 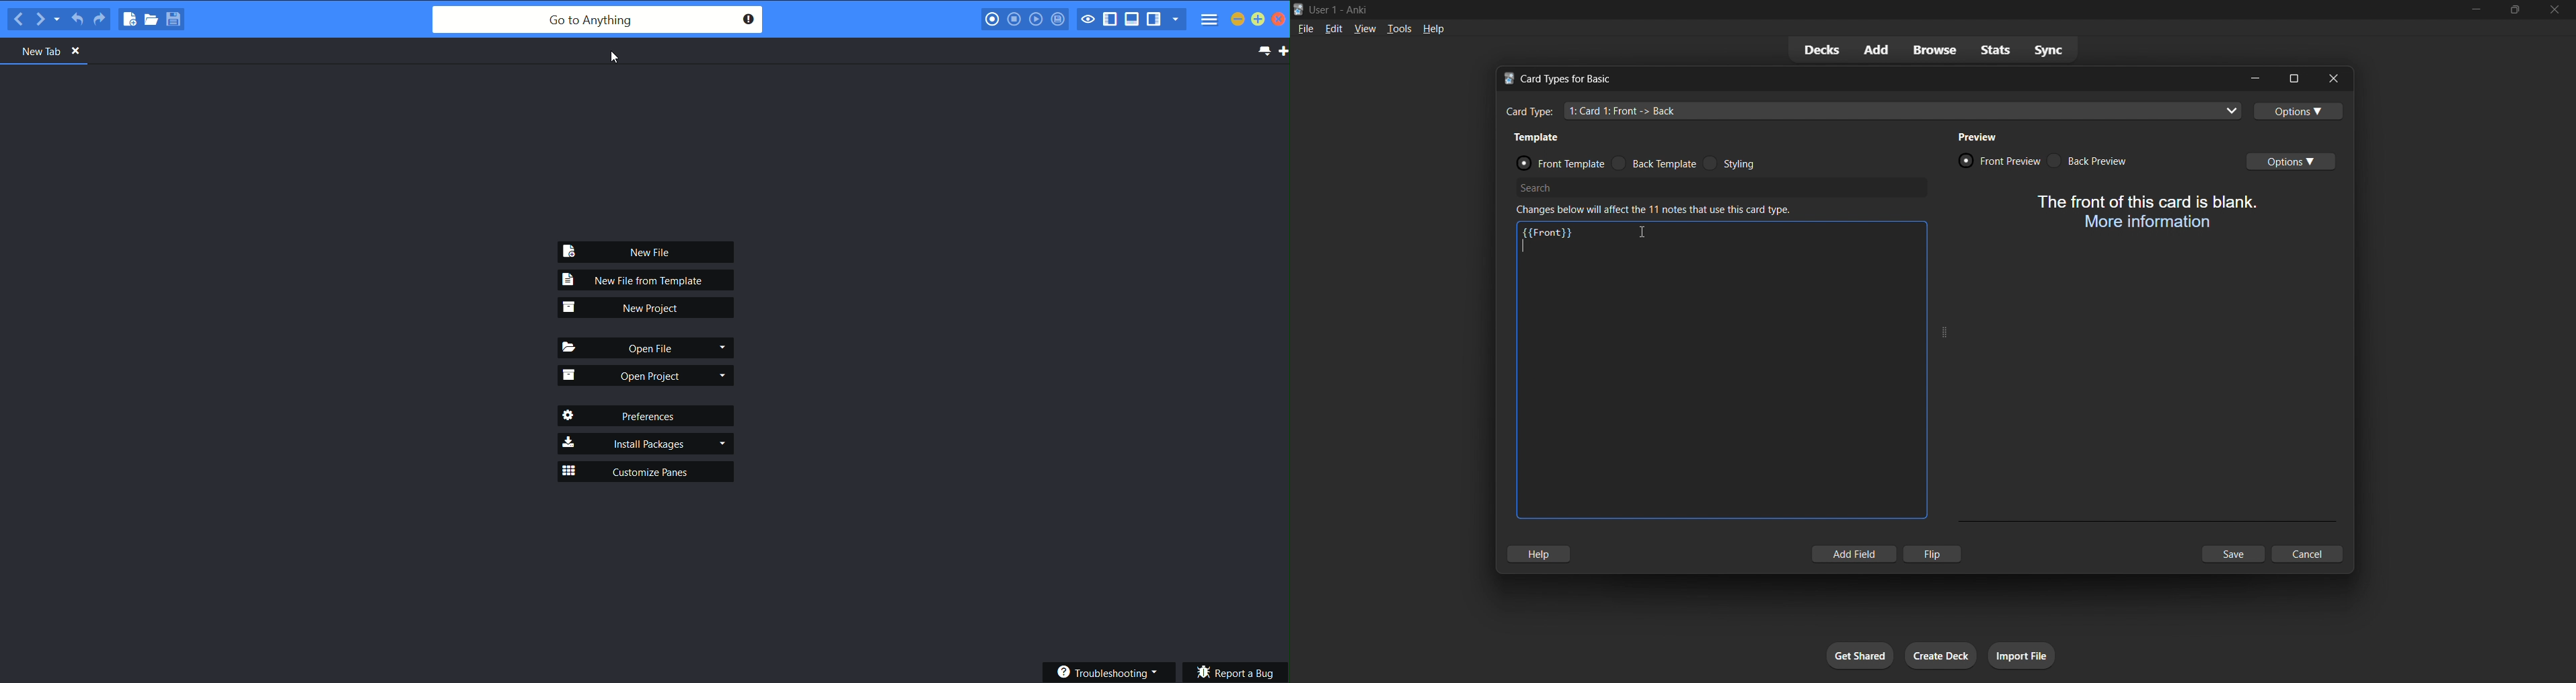 What do you see at coordinates (2555, 10) in the screenshot?
I see `close` at bounding box center [2555, 10].